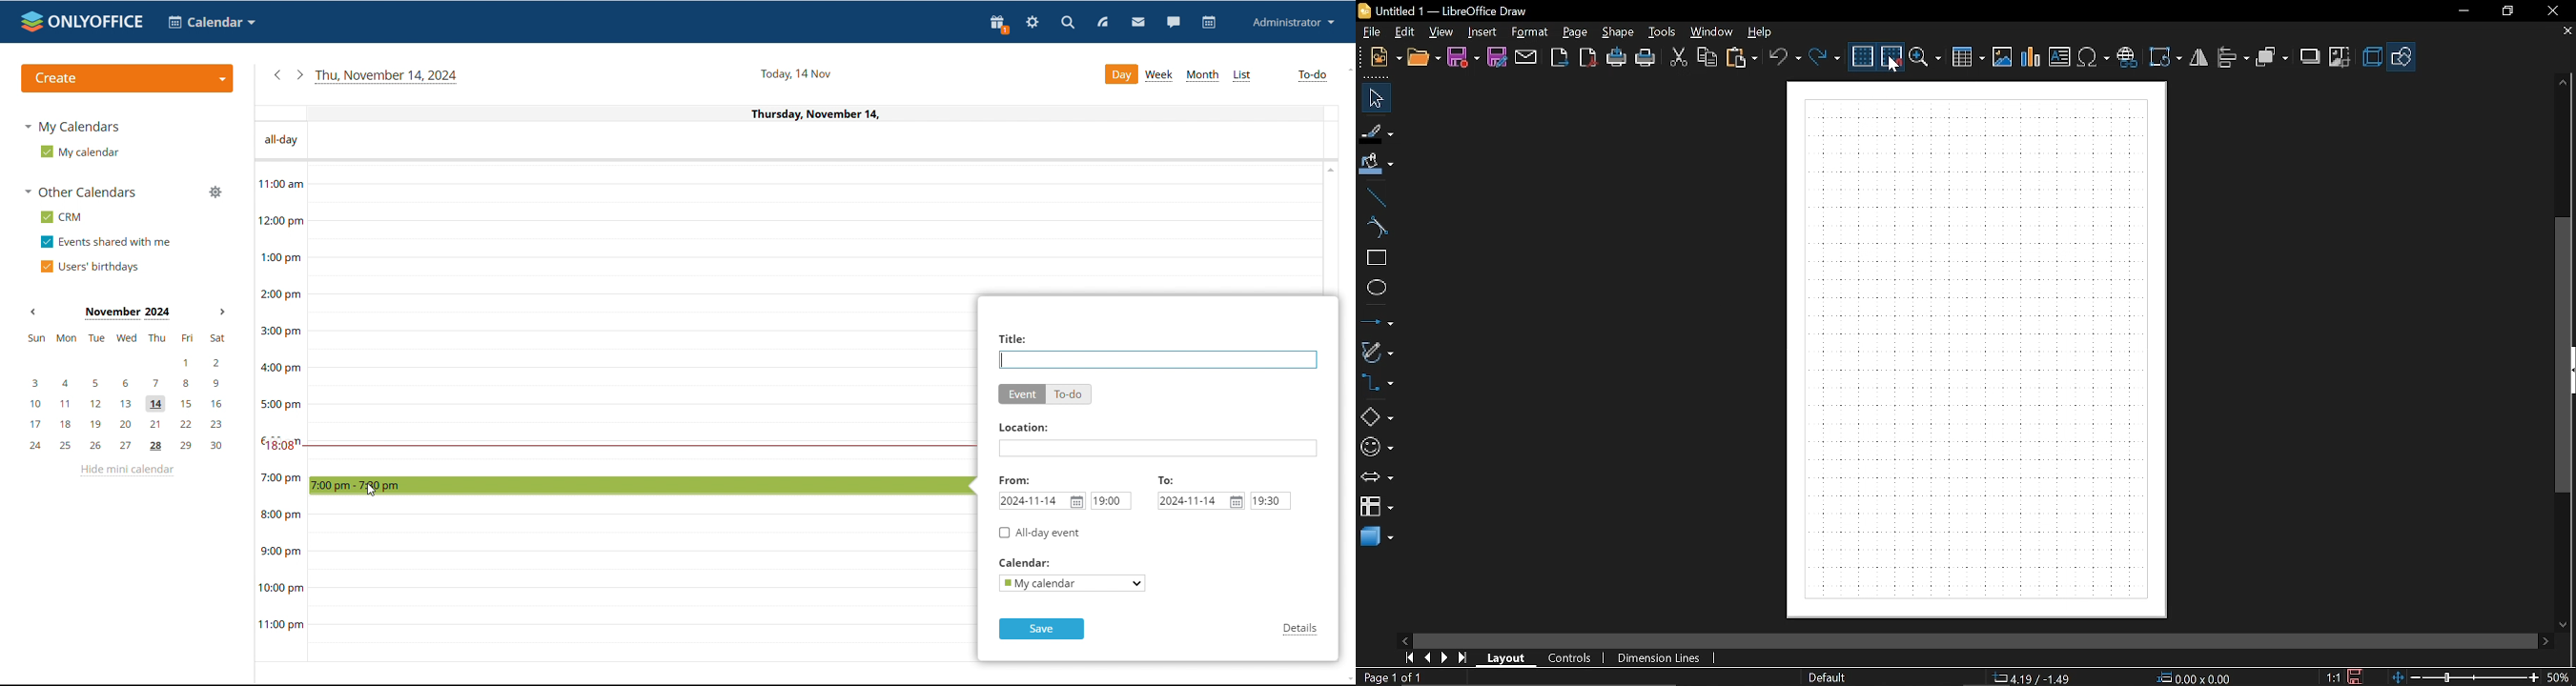 The height and width of the screenshot is (700, 2576). Describe the element at coordinates (2060, 57) in the screenshot. I see ` text` at that location.